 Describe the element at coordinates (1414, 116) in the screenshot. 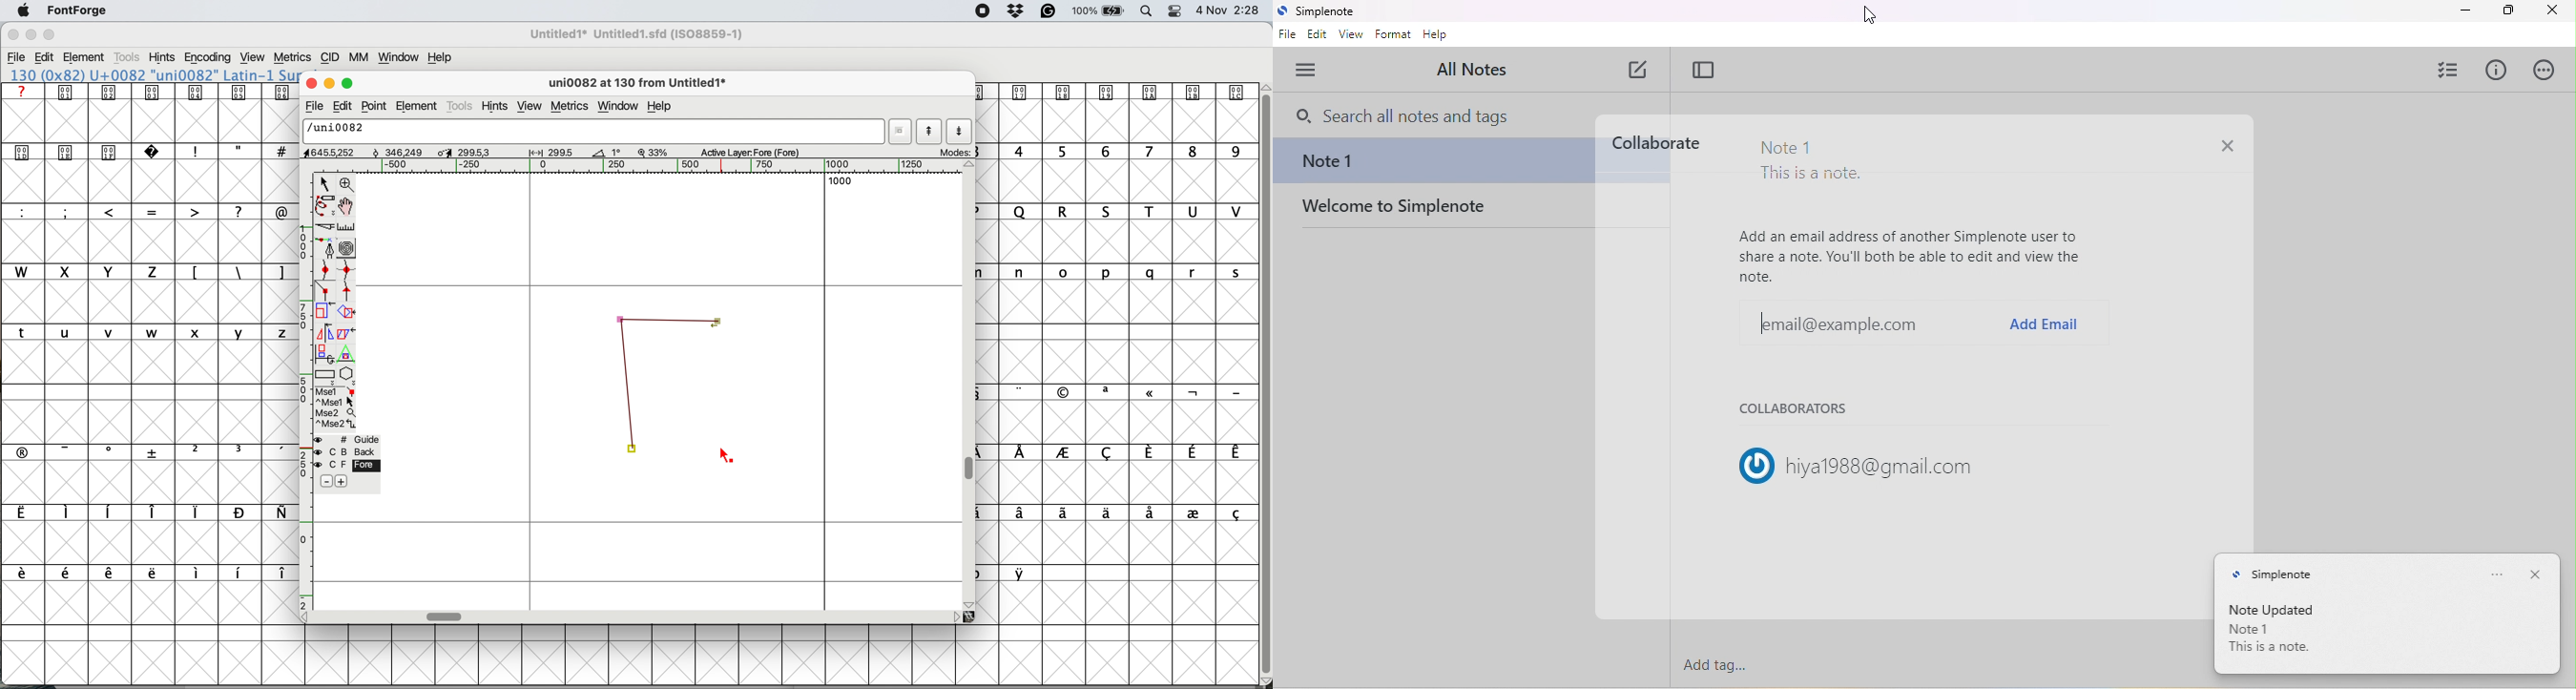

I see `search bar` at that location.